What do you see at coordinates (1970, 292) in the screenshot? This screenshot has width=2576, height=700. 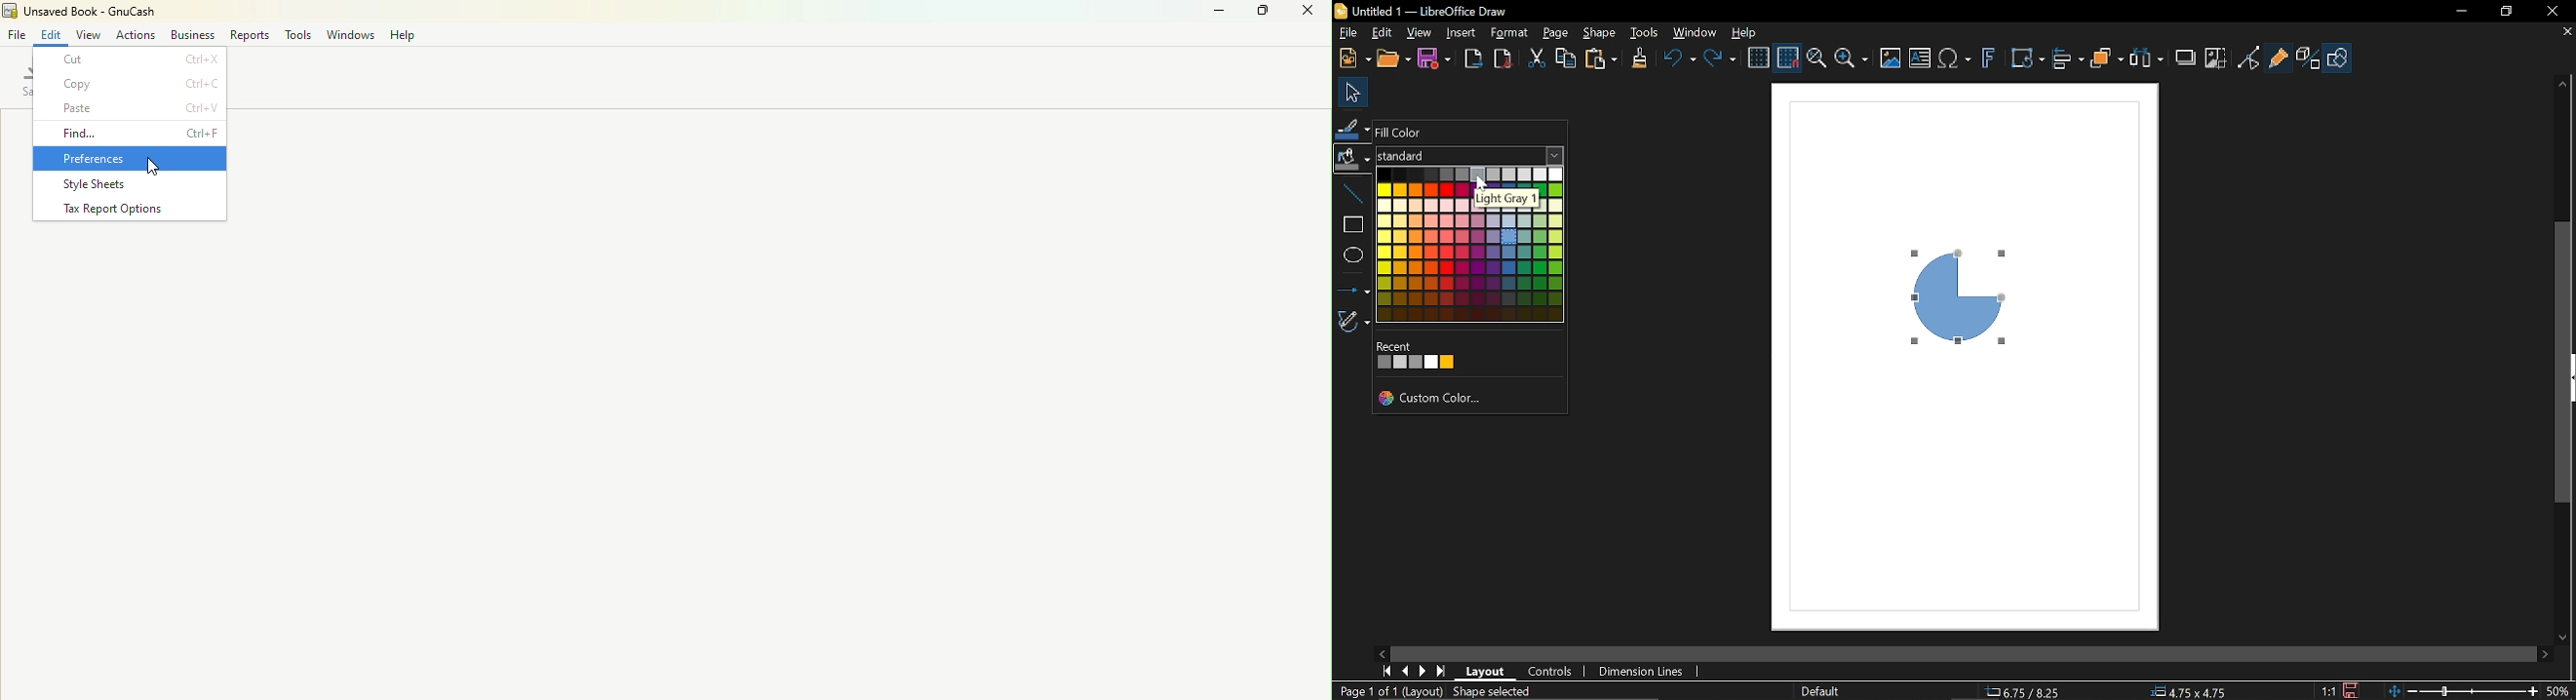 I see `Quarter circle (Current diagram)` at bounding box center [1970, 292].